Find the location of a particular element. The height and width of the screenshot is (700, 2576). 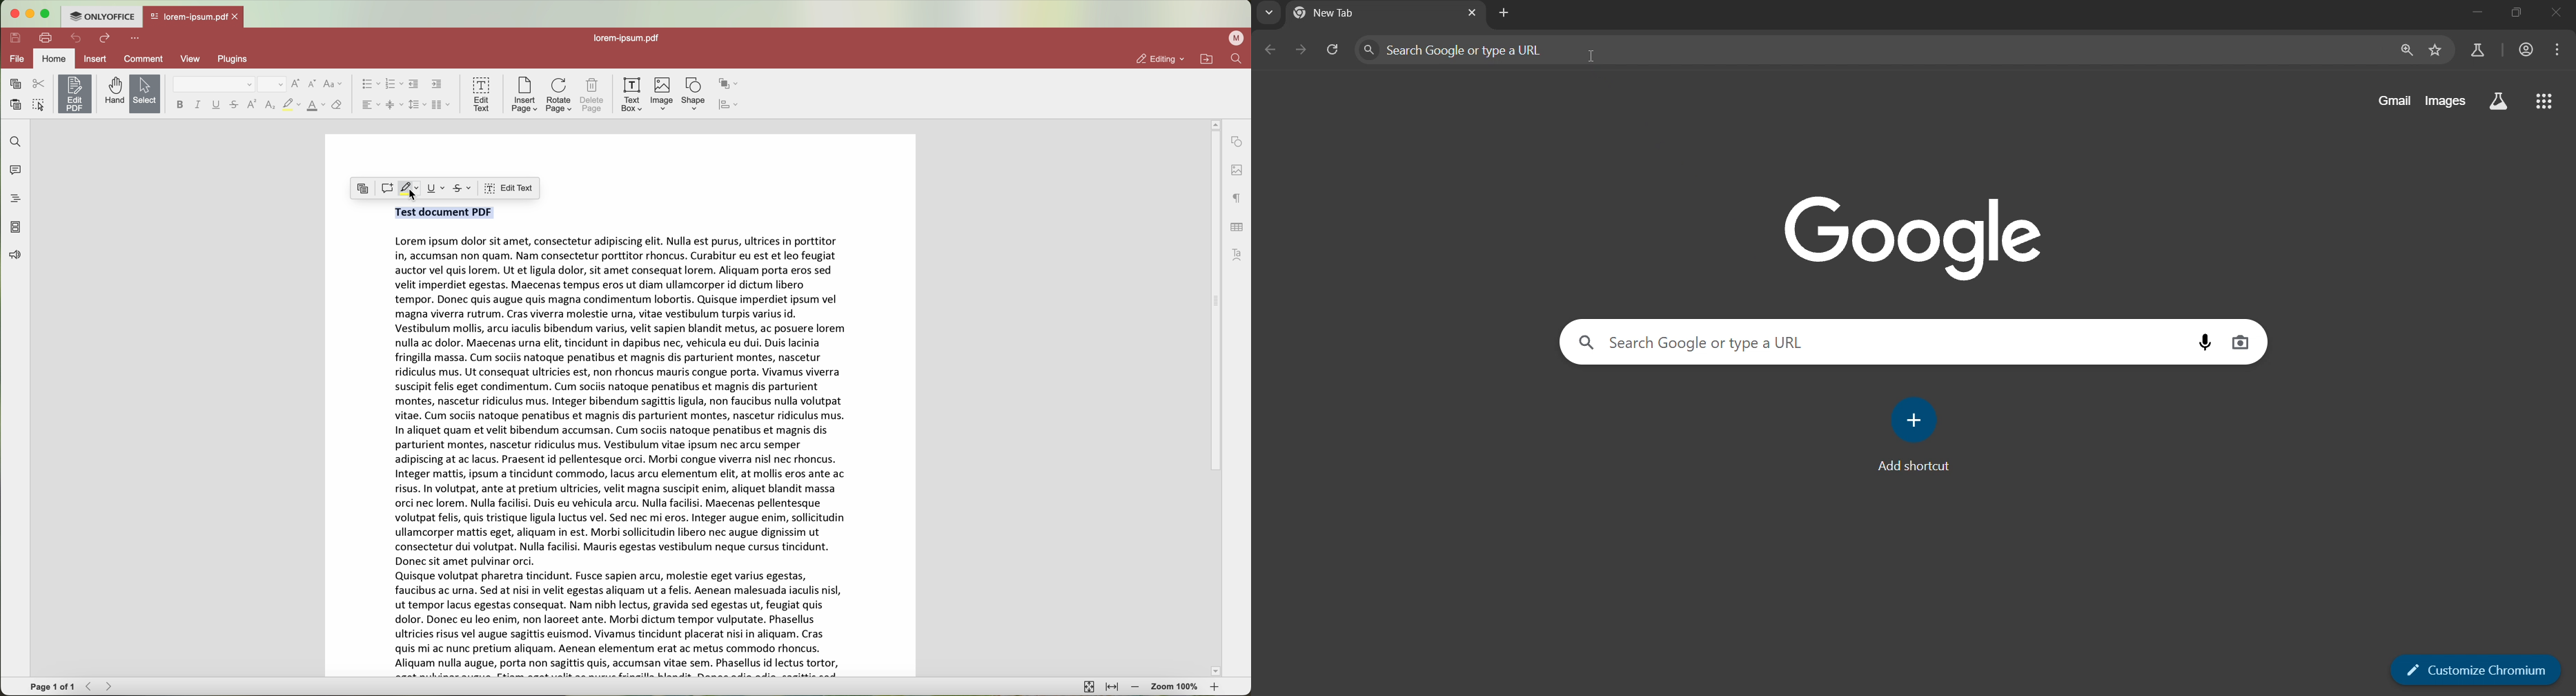

font color is located at coordinates (314, 105).